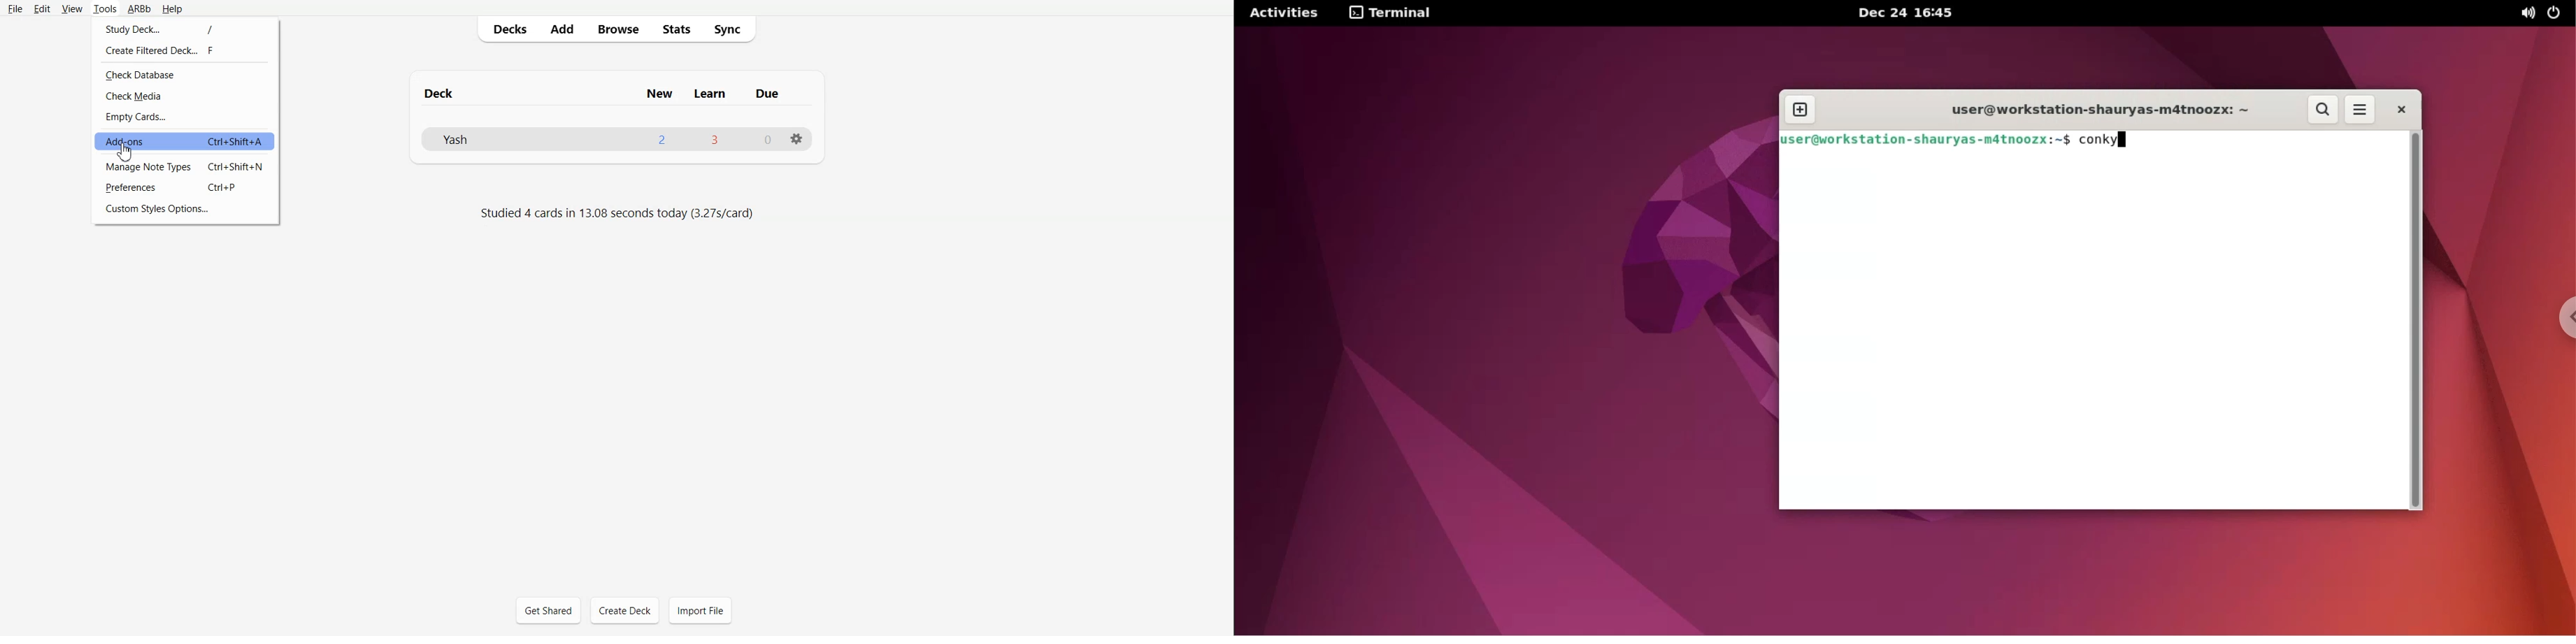 The width and height of the screenshot is (2576, 644). Describe the element at coordinates (612, 93) in the screenshot. I see `Deck New Learn Due` at that location.